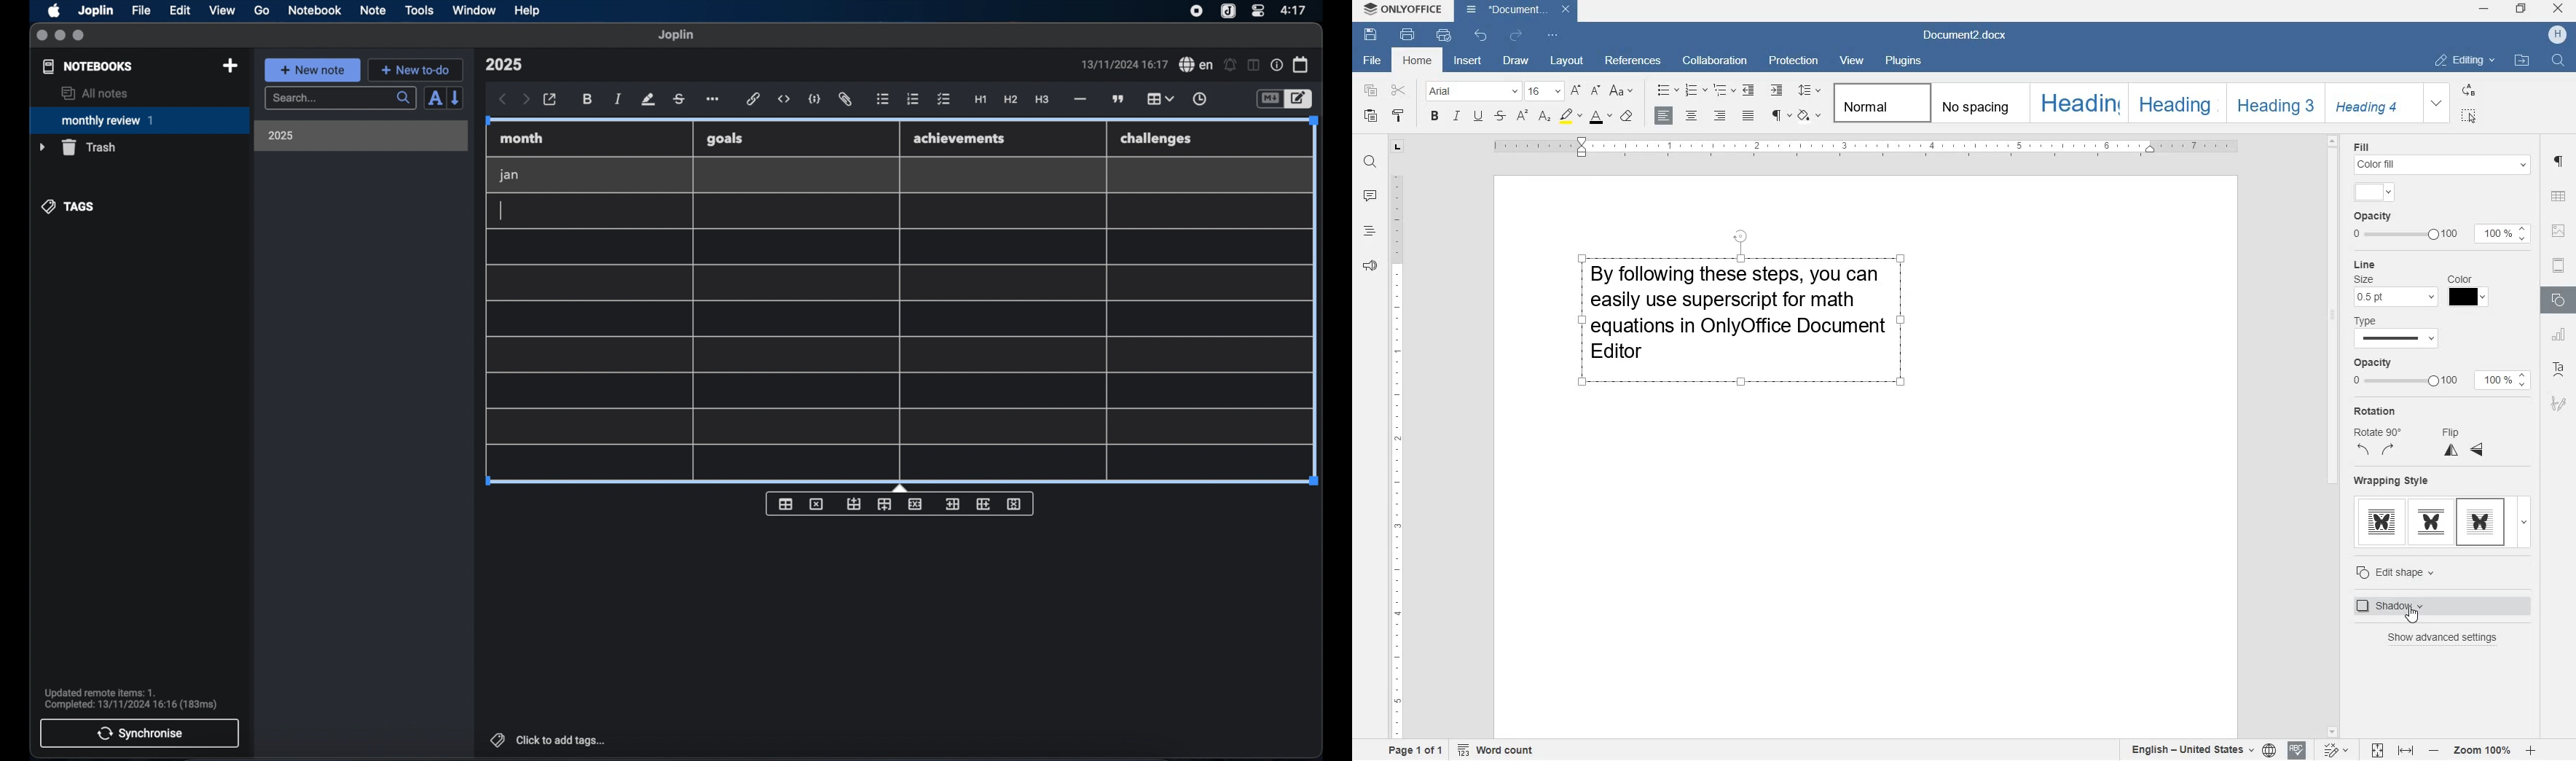 The image size is (2576, 784). What do you see at coordinates (1880, 103) in the screenshot?
I see `Normal` at bounding box center [1880, 103].